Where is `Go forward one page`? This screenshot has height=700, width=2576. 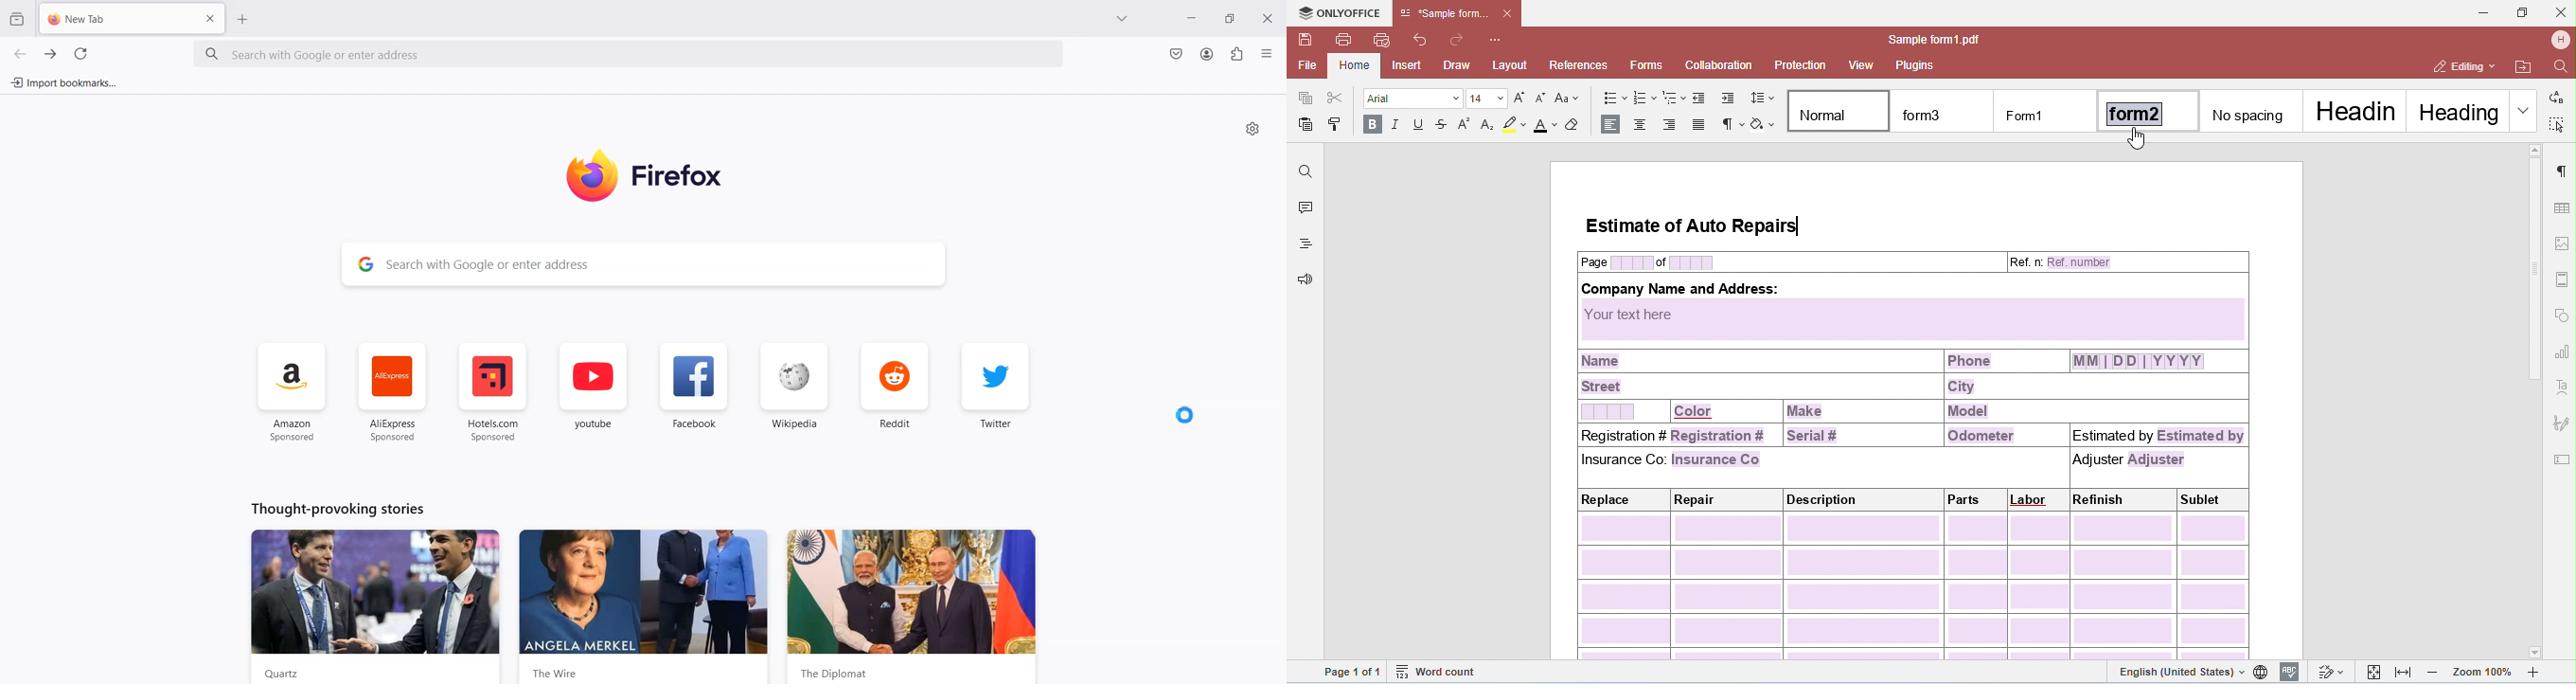
Go forward one page is located at coordinates (49, 54).